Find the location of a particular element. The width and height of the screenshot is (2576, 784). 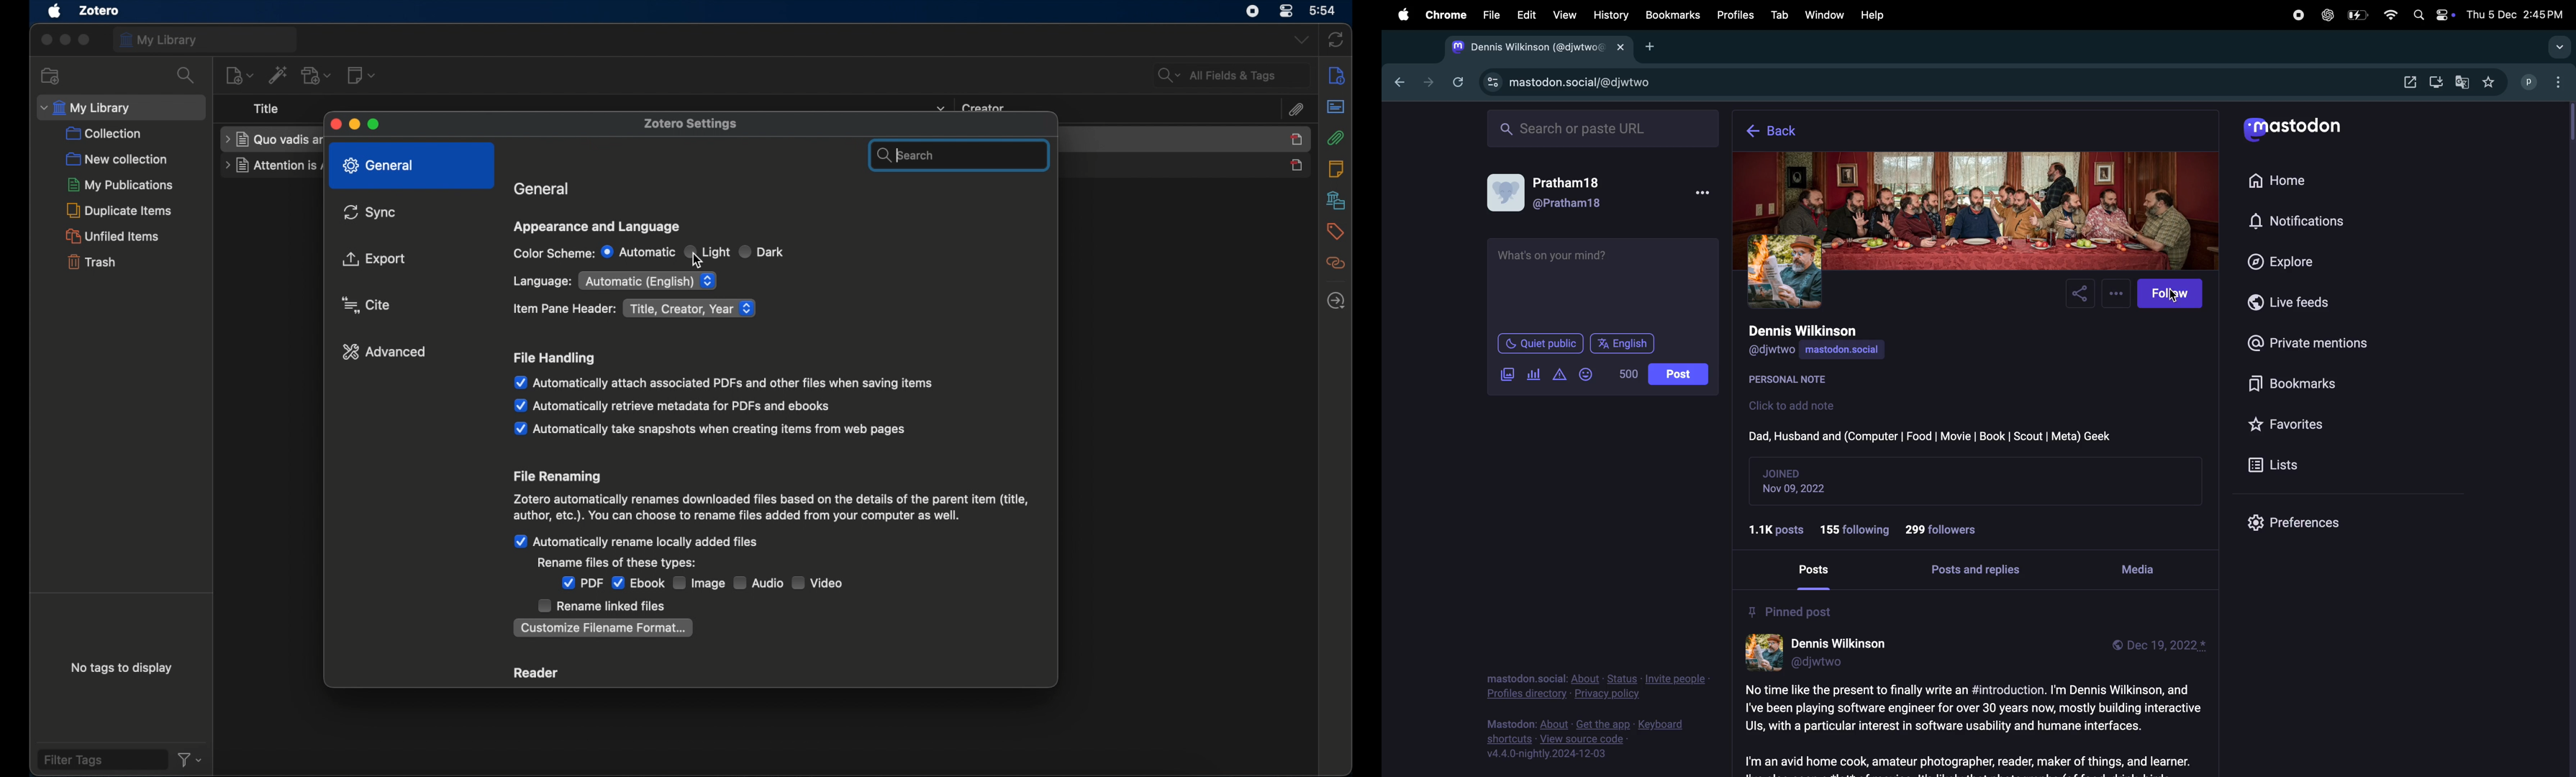

video checkbox is located at coordinates (818, 581).